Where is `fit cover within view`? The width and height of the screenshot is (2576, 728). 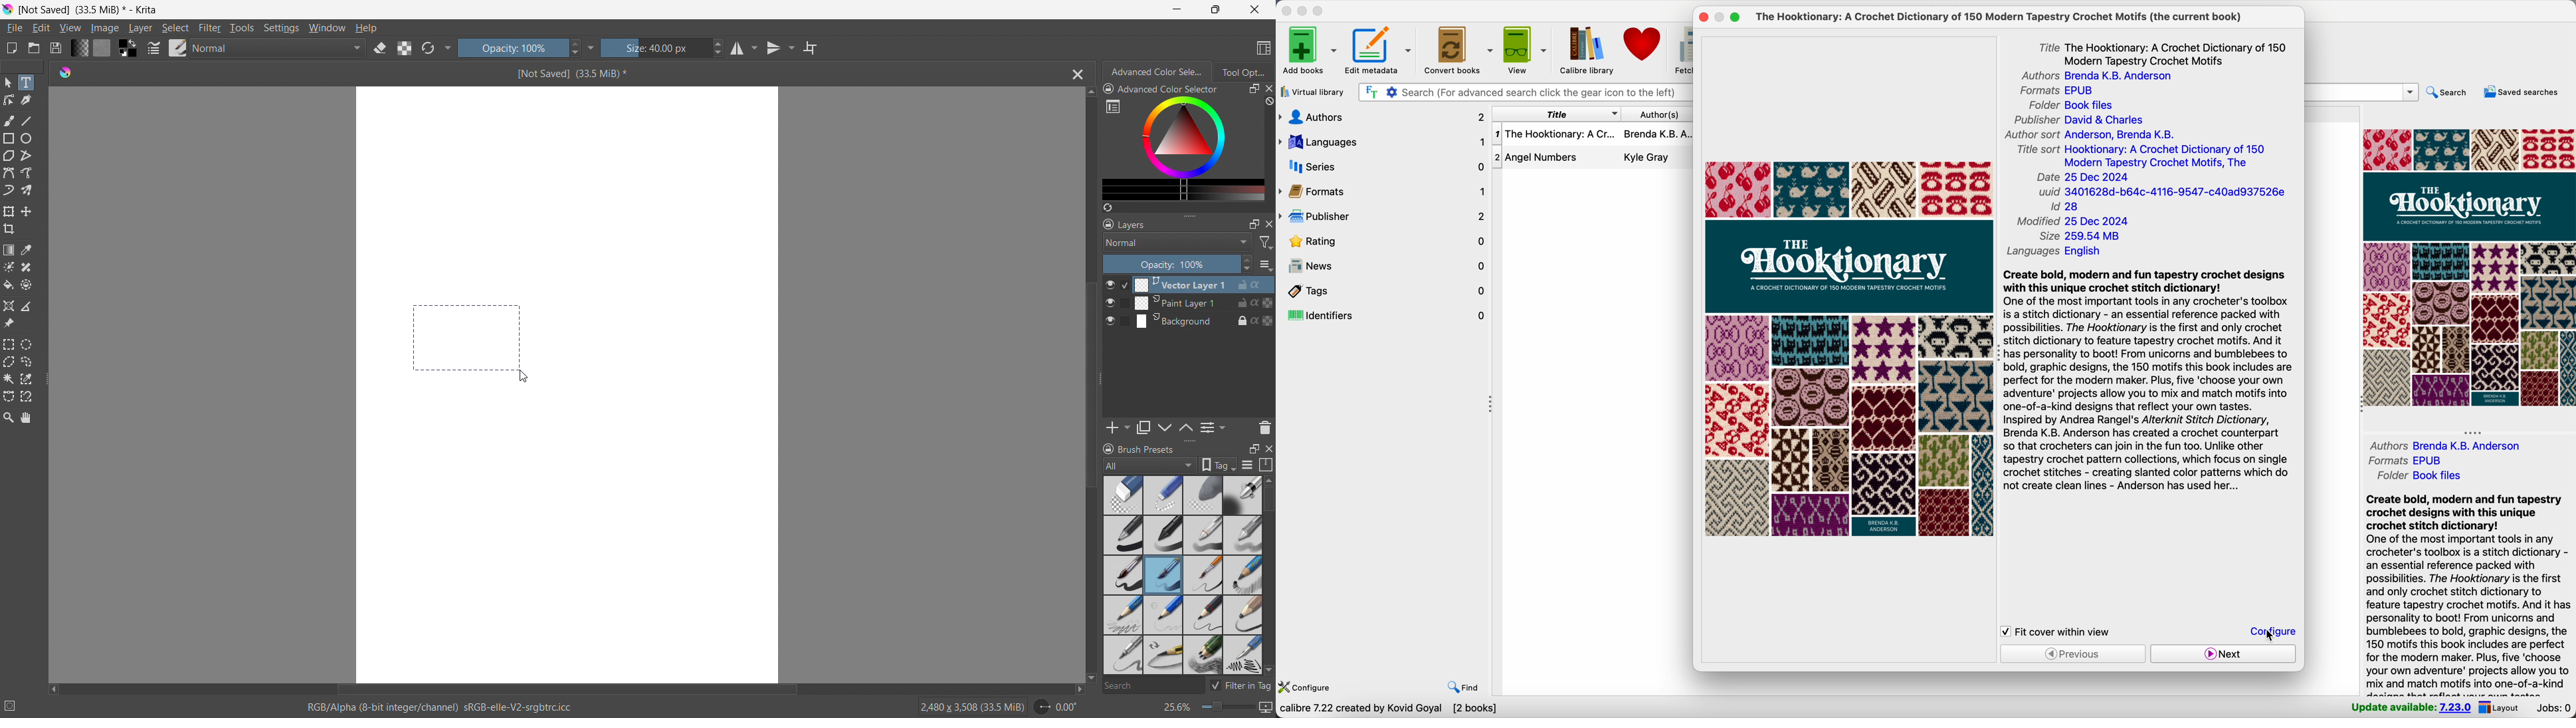
fit cover within view is located at coordinates (2056, 631).